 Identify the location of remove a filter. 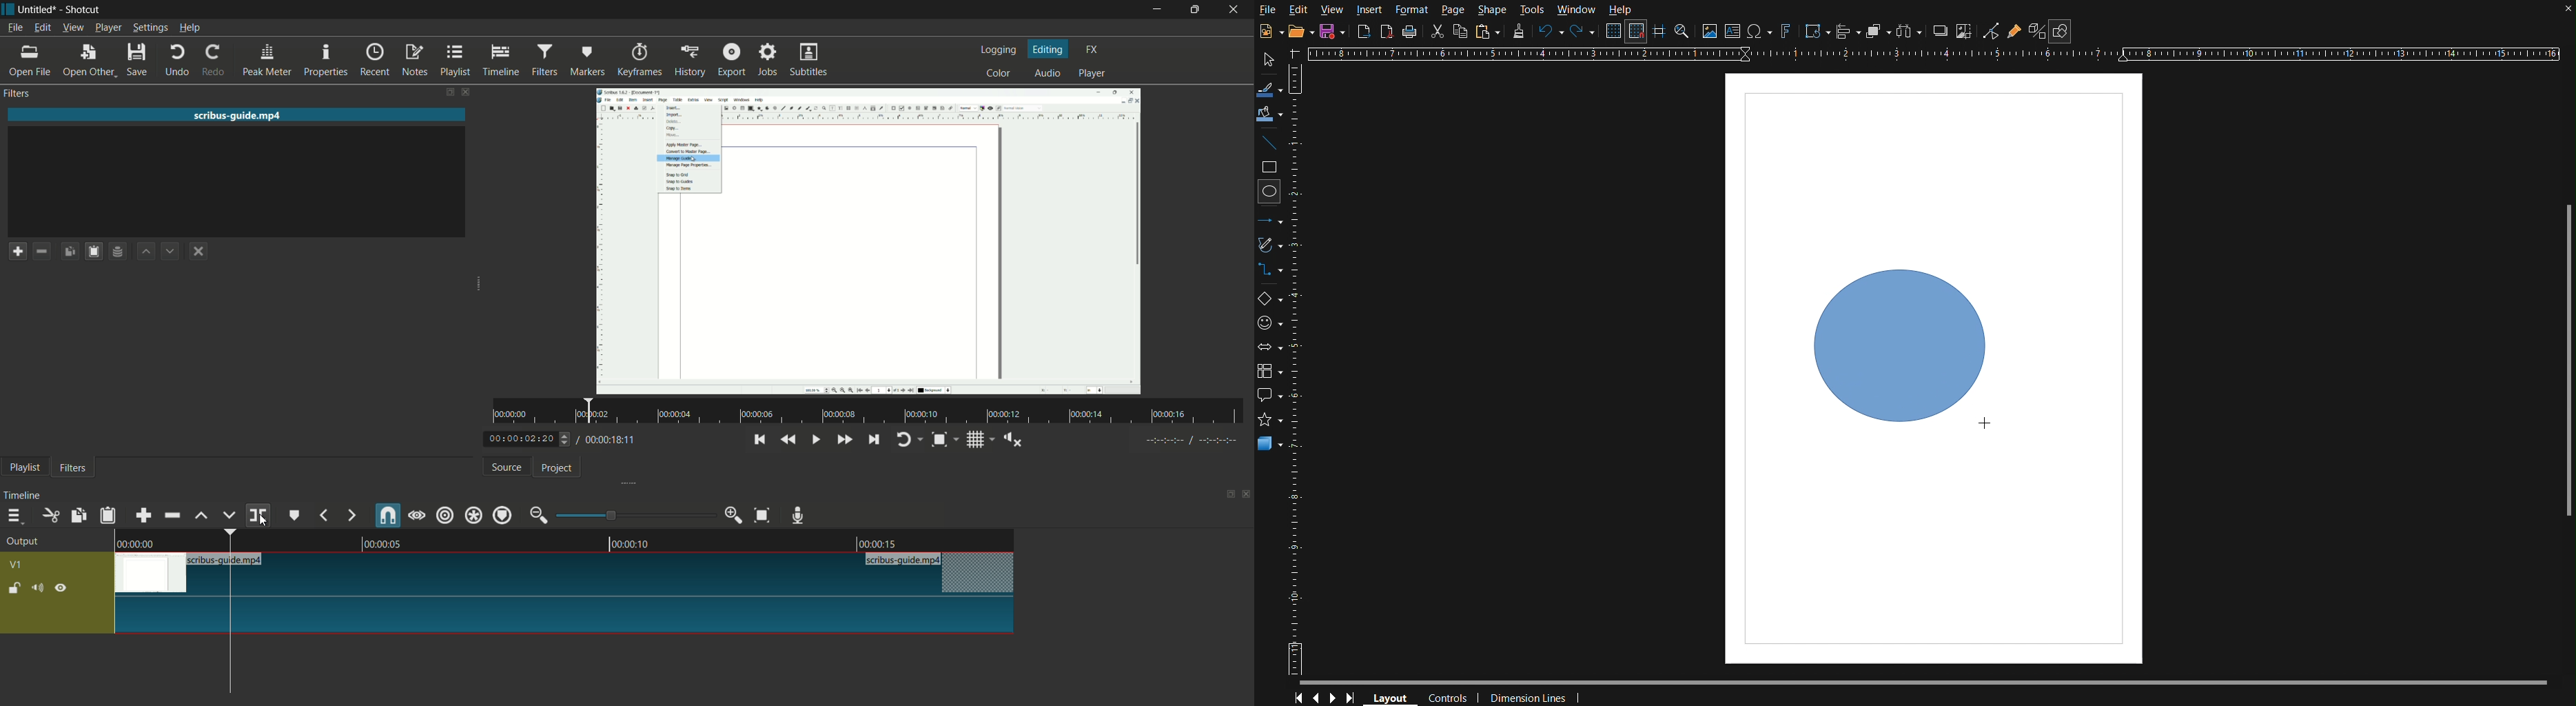
(42, 251).